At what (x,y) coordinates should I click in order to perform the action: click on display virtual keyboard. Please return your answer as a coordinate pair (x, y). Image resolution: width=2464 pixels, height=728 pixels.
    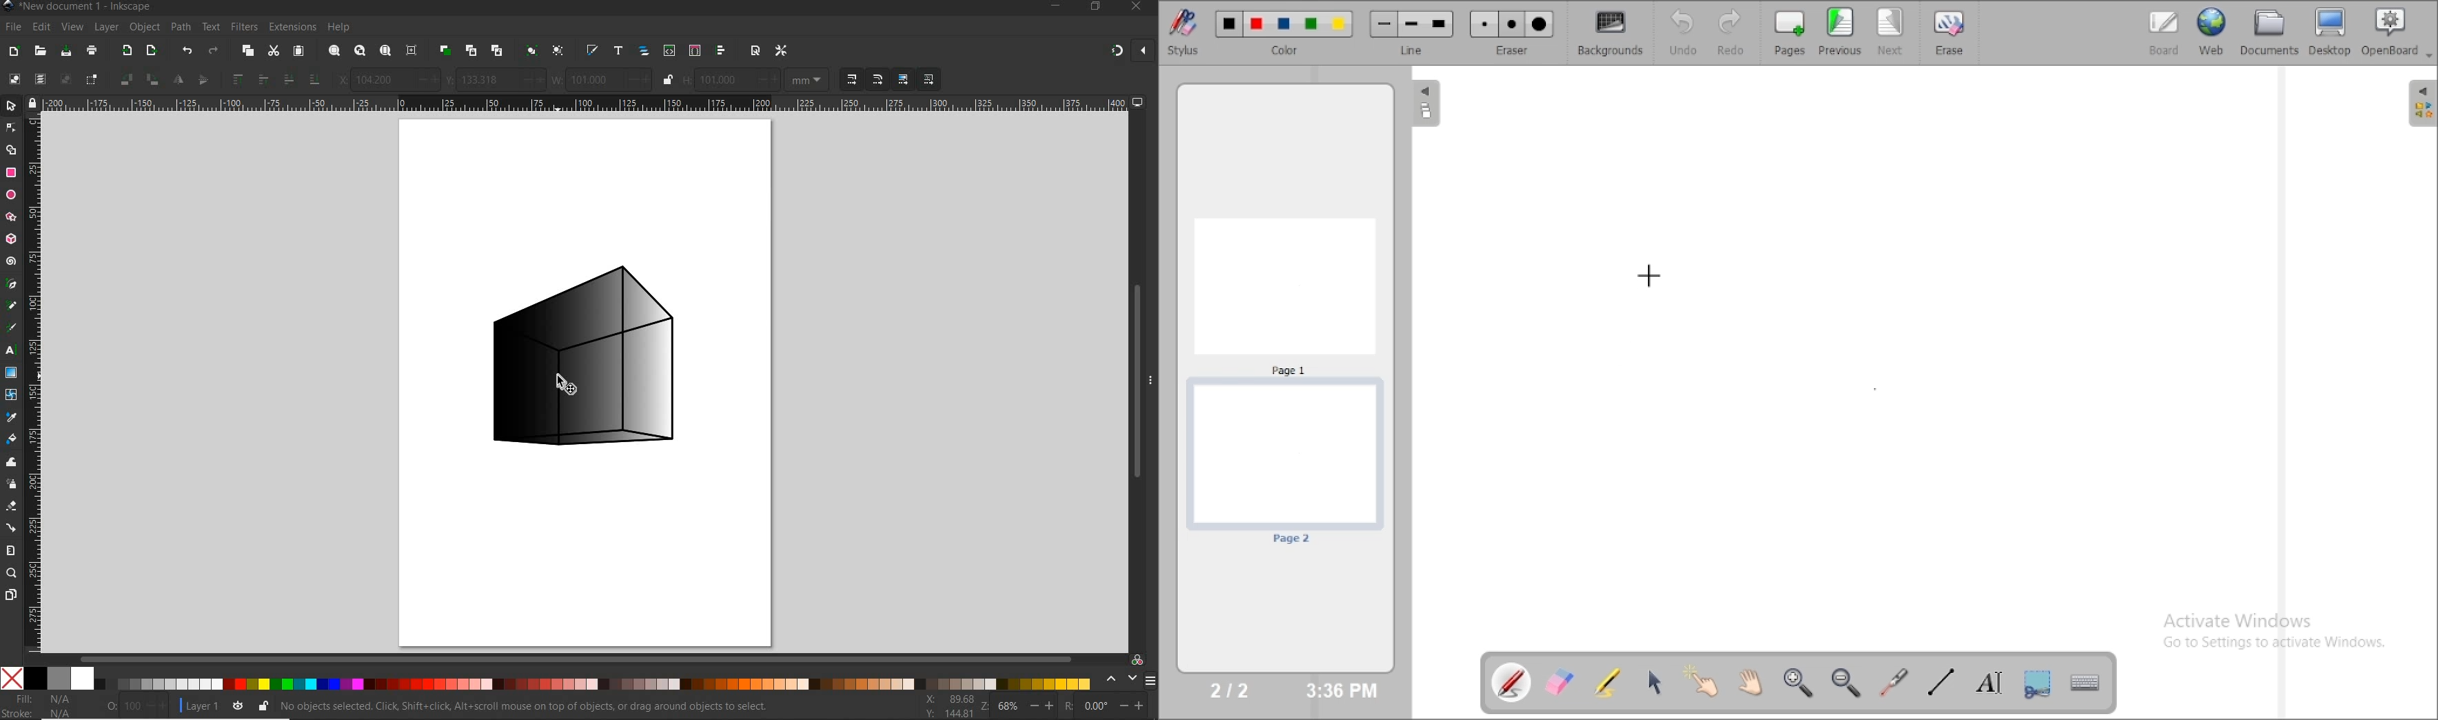
    Looking at the image, I should click on (2084, 682).